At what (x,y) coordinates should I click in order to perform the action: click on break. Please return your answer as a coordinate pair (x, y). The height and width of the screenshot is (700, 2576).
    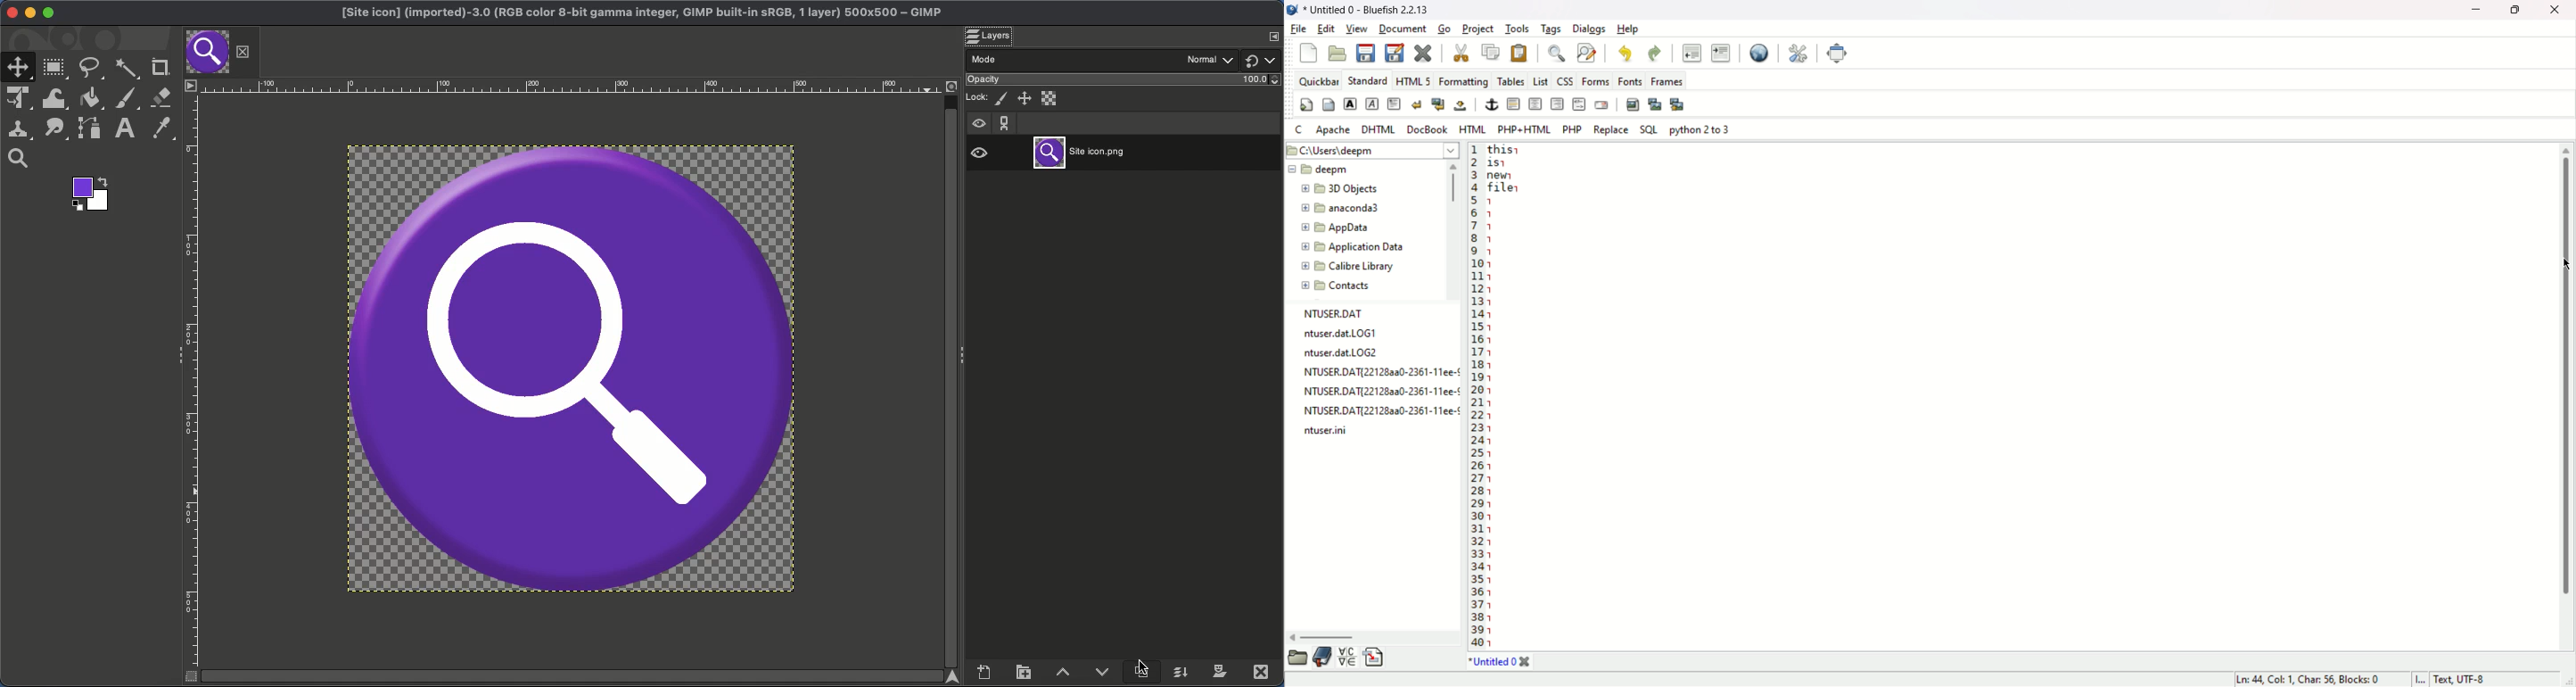
    Looking at the image, I should click on (1417, 104).